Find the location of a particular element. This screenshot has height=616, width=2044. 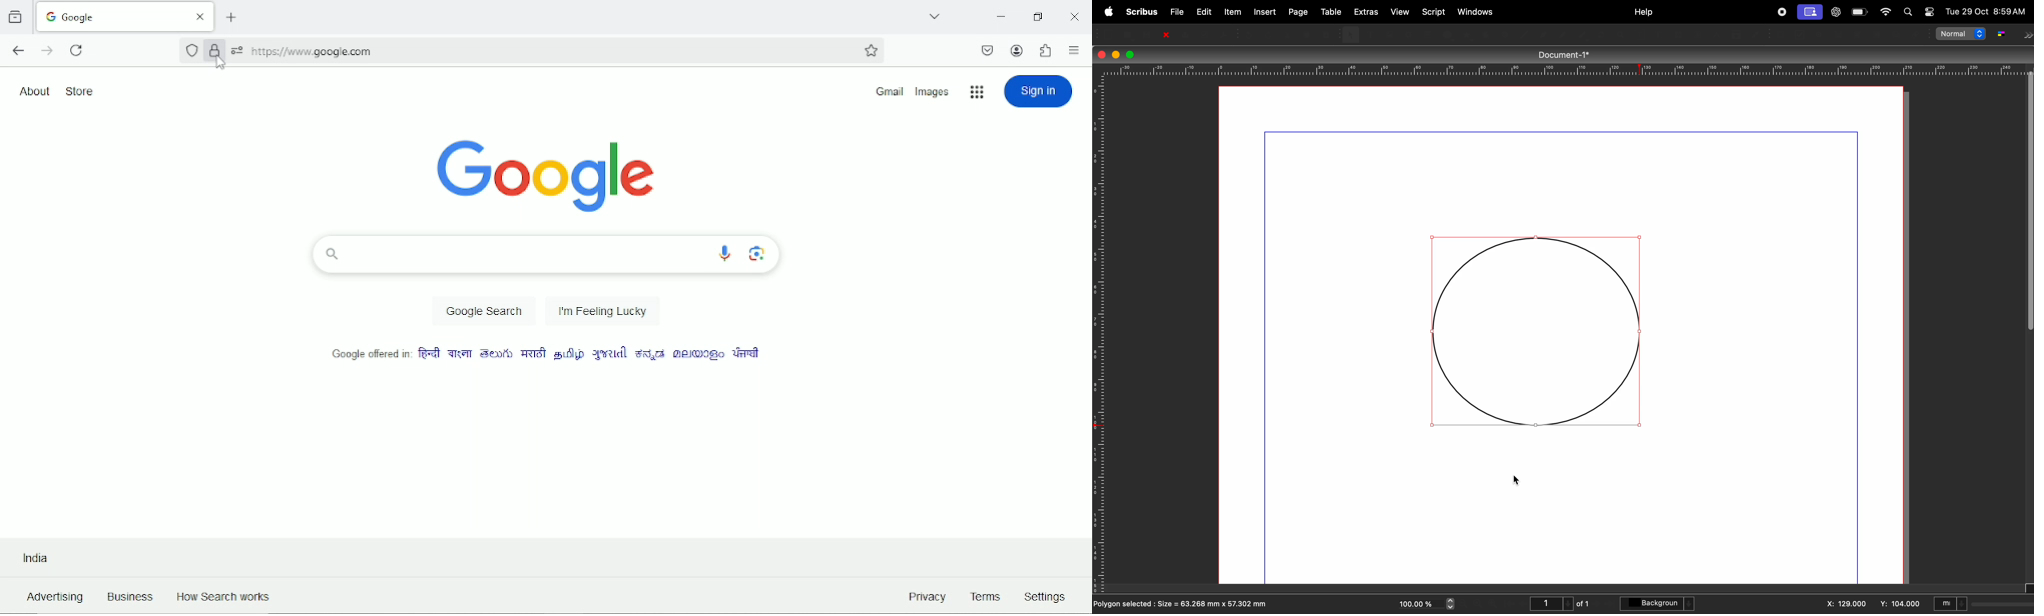

Line is located at coordinates (1543, 34).